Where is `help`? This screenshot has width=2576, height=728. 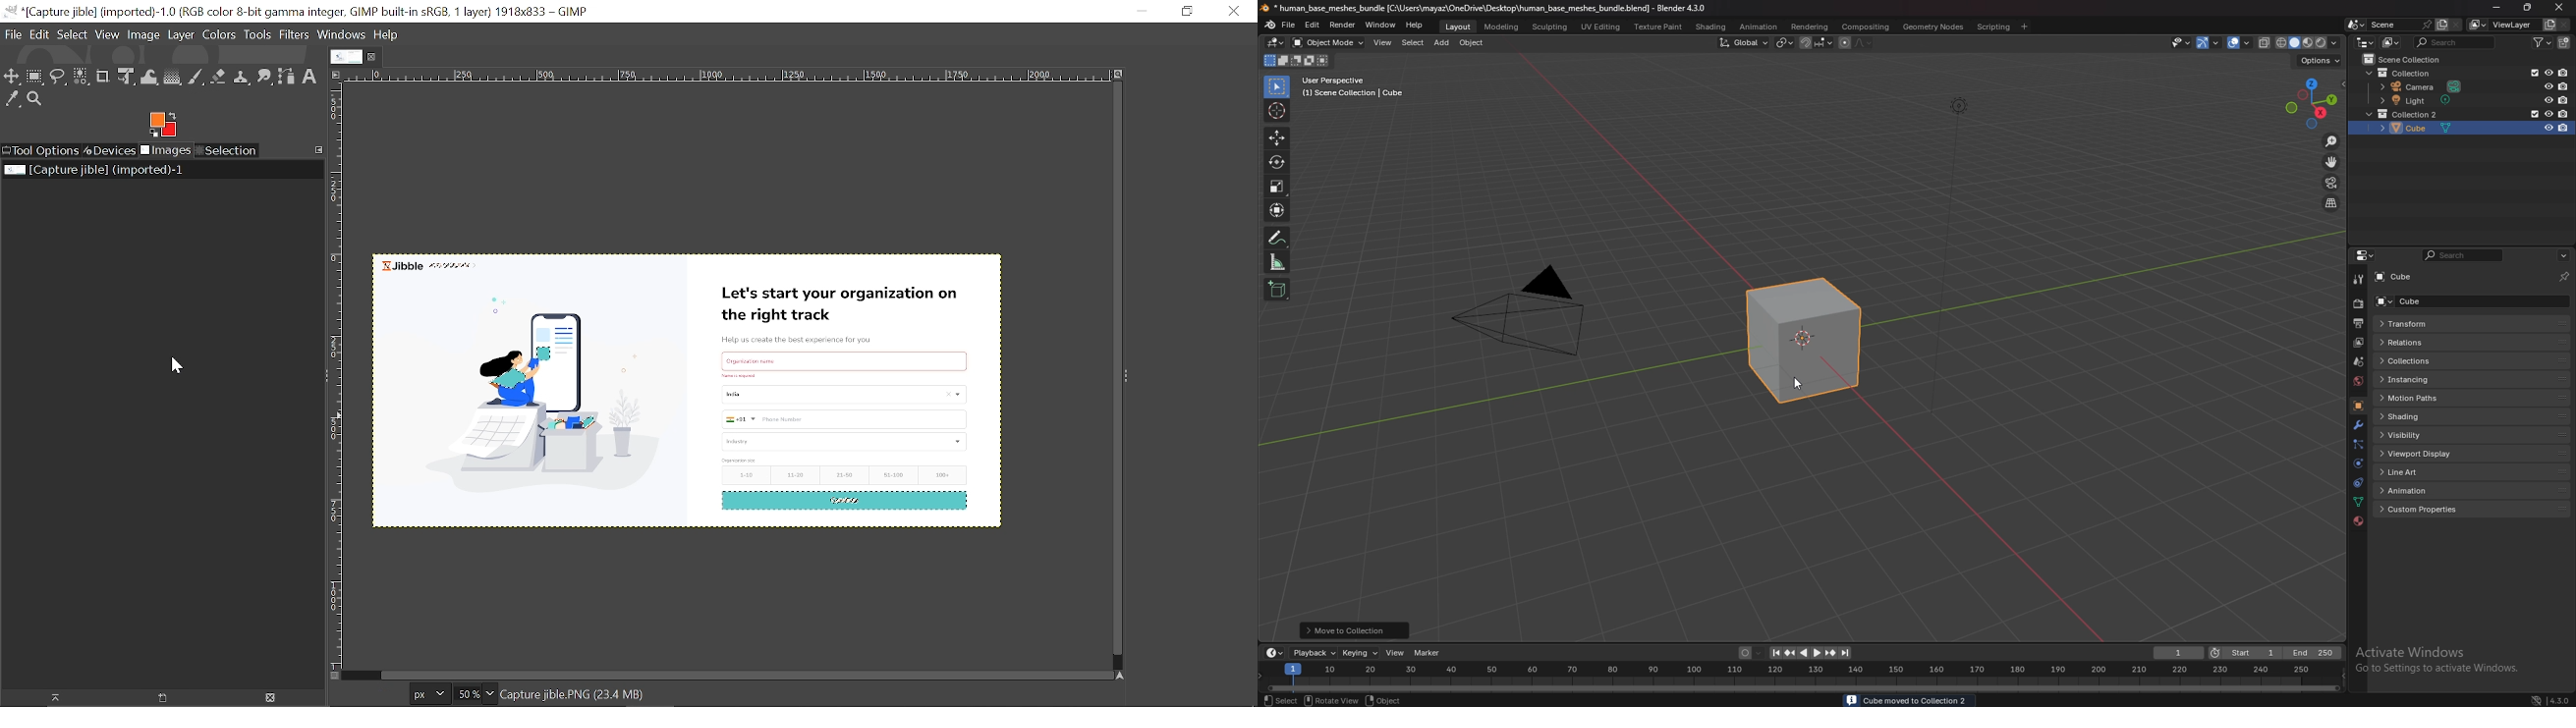
help is located at coordinates (1415, 25).